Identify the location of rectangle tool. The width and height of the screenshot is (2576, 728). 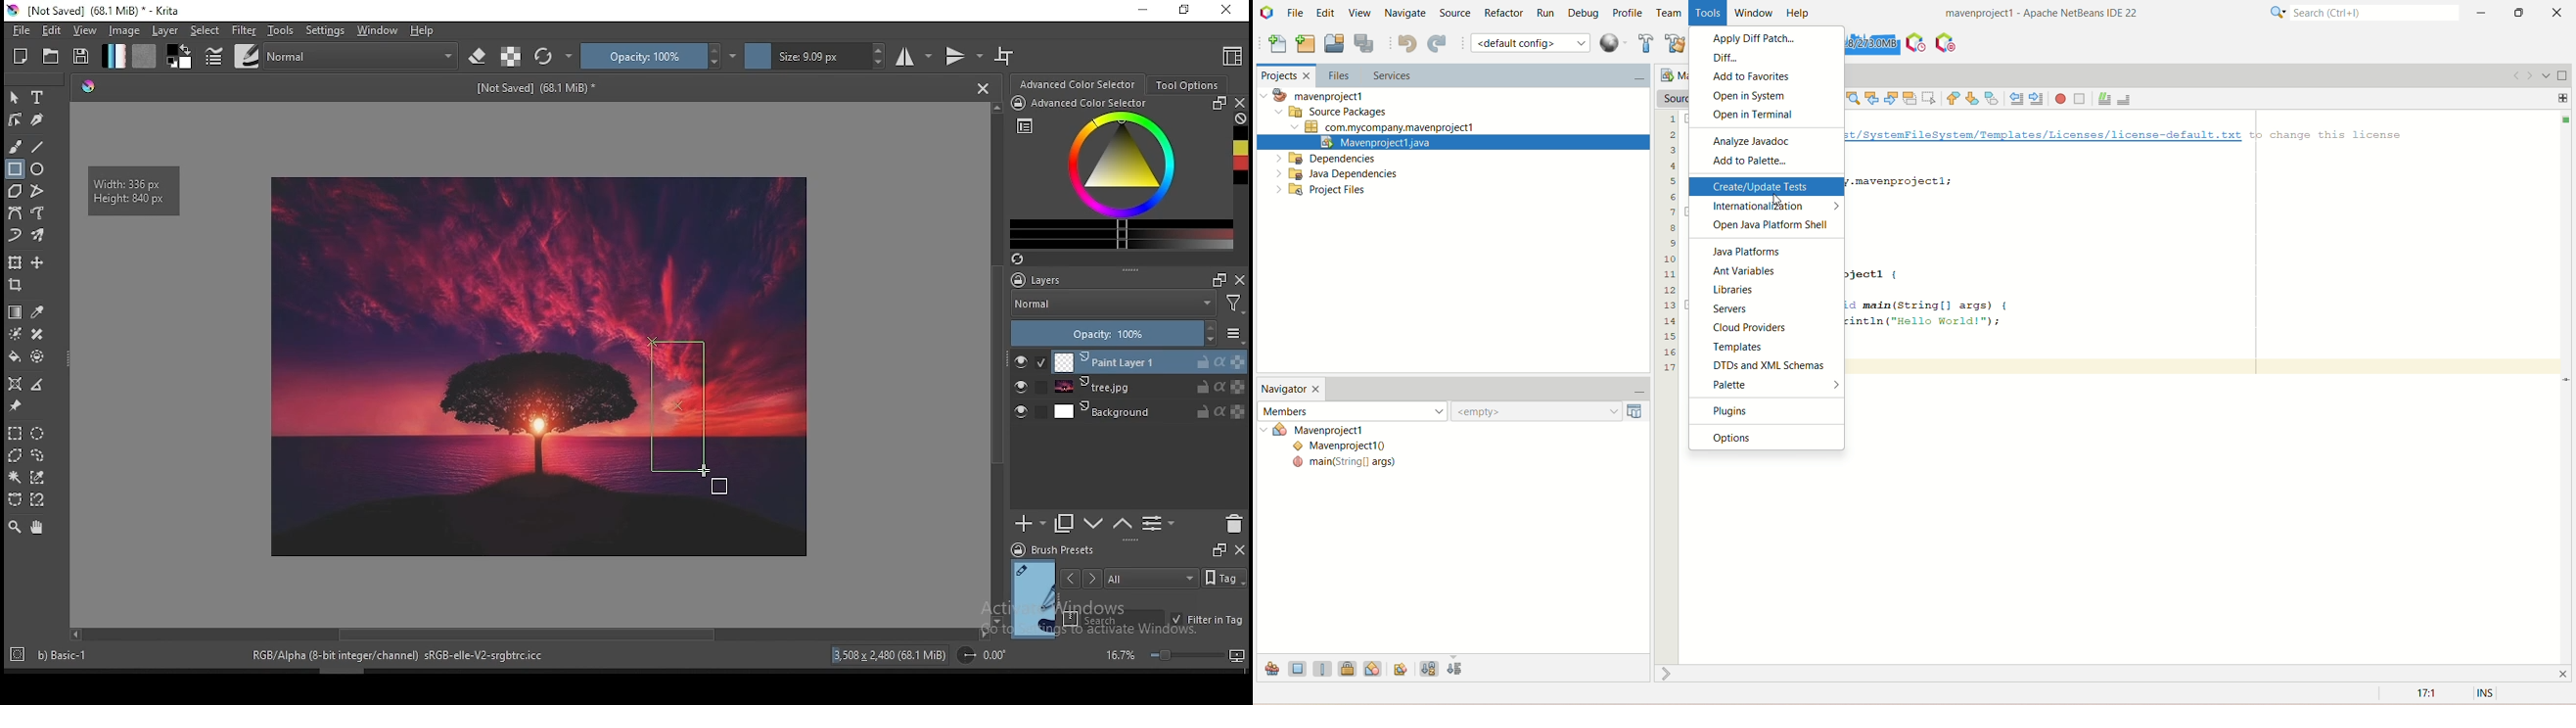
(14, 169).